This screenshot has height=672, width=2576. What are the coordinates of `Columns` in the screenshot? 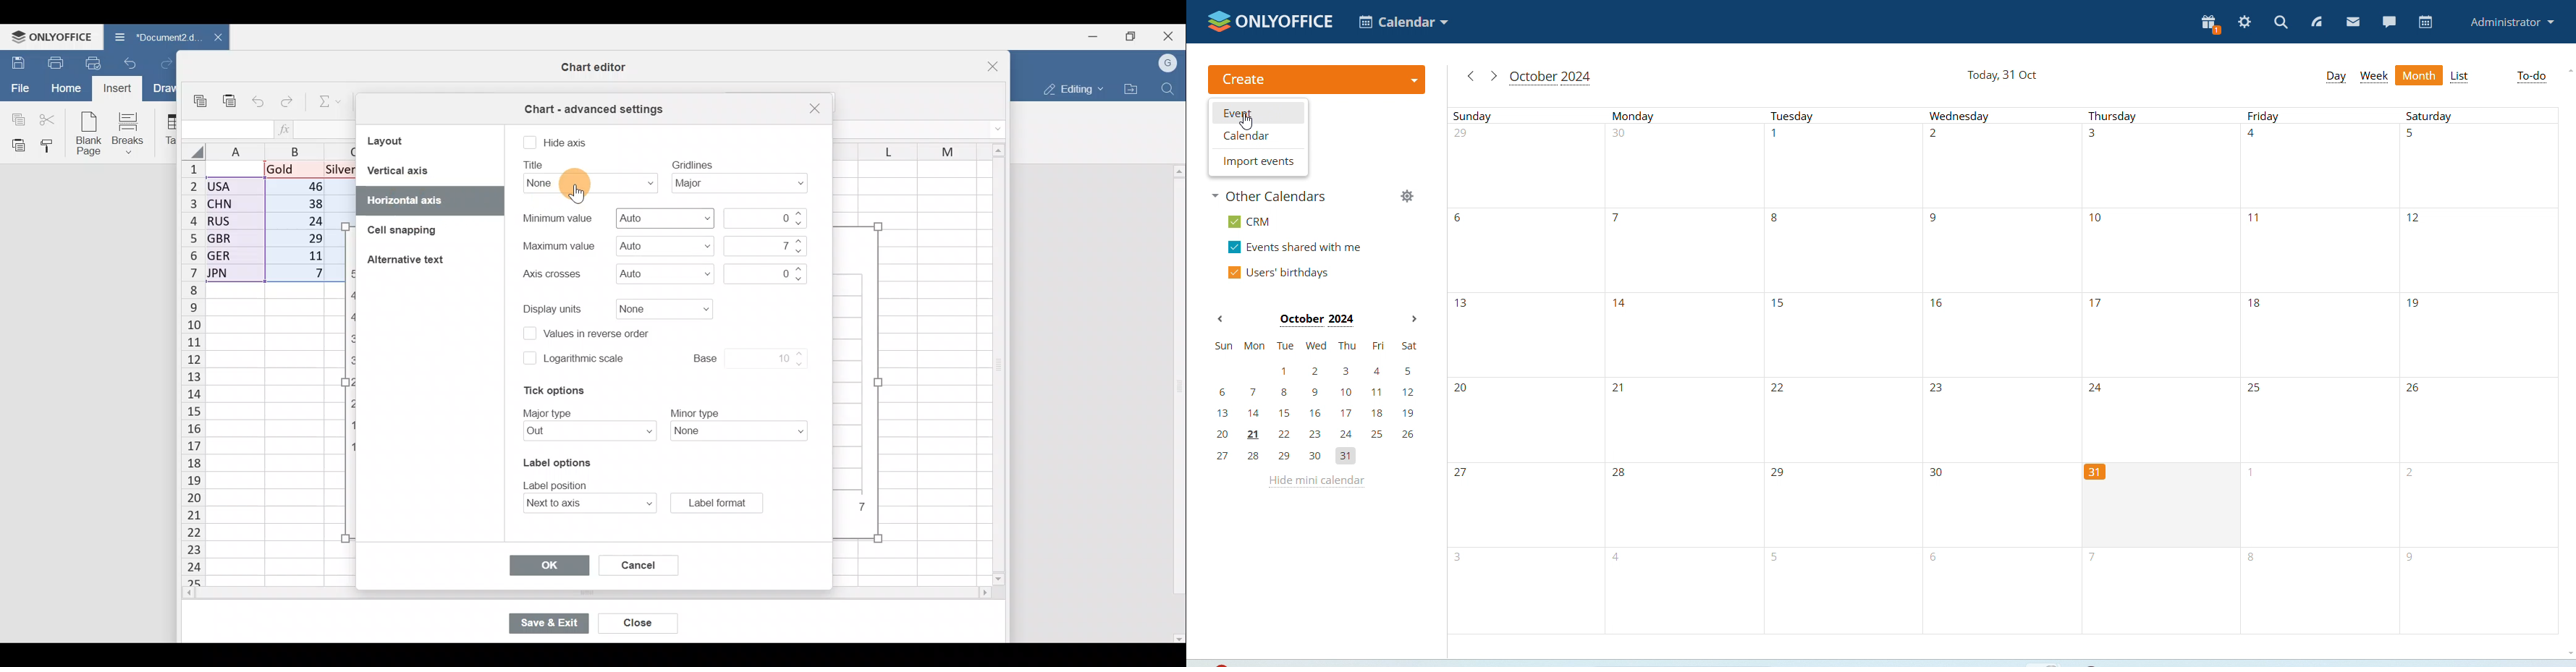 It's located at (905, 147).